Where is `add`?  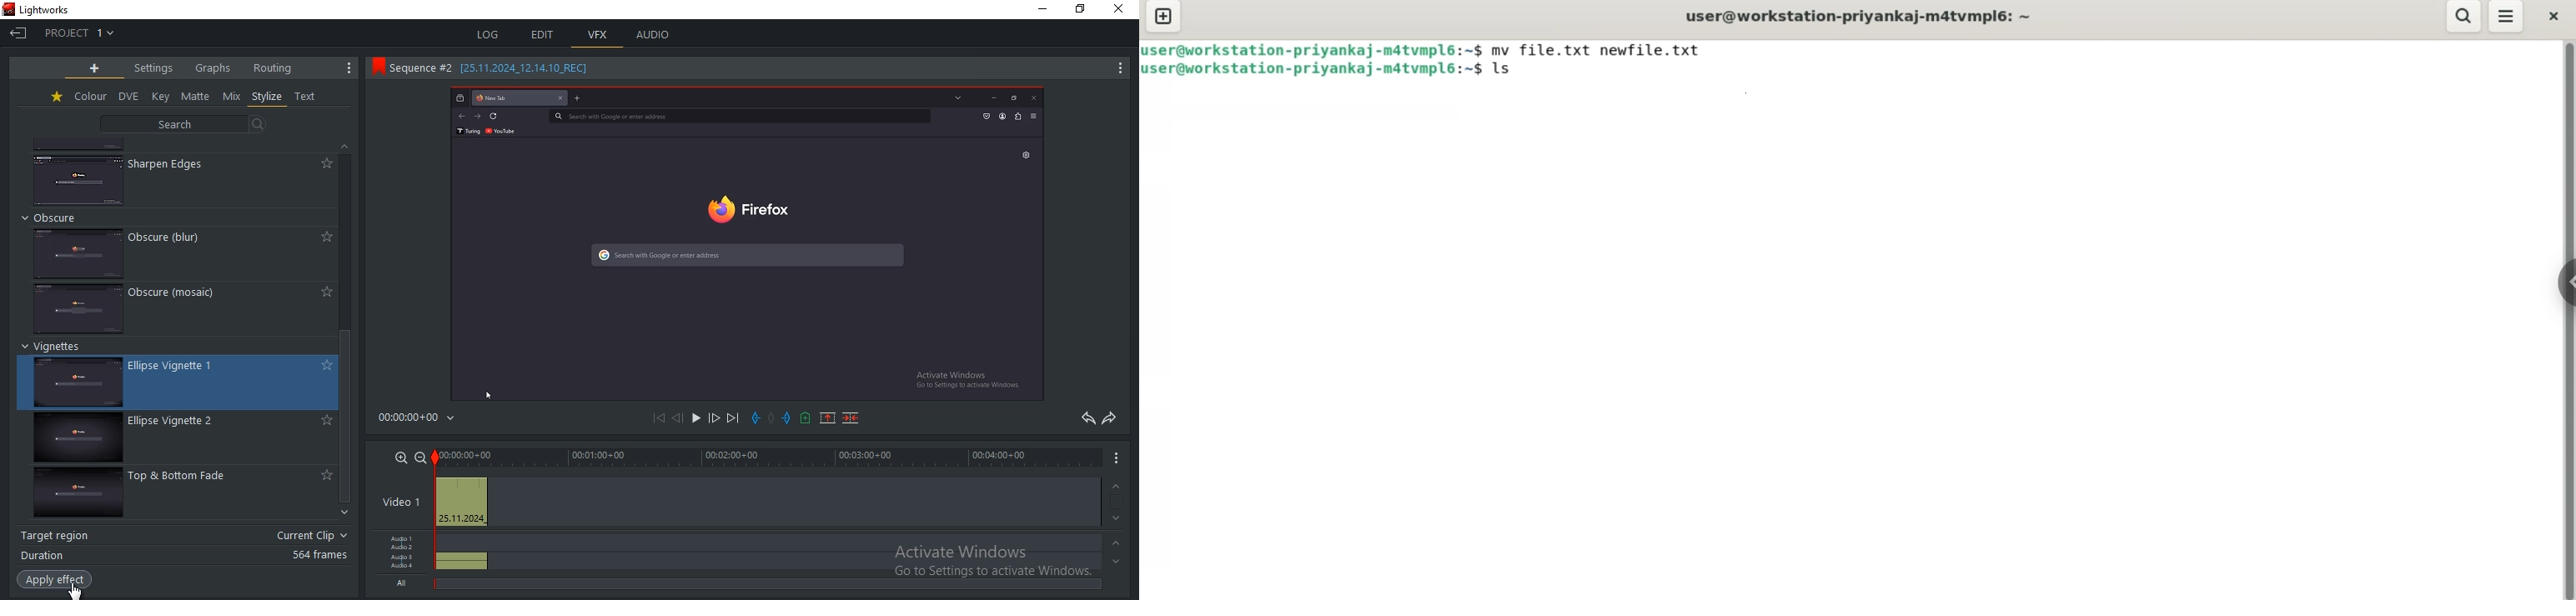 add is located at coordinates (94, 68).